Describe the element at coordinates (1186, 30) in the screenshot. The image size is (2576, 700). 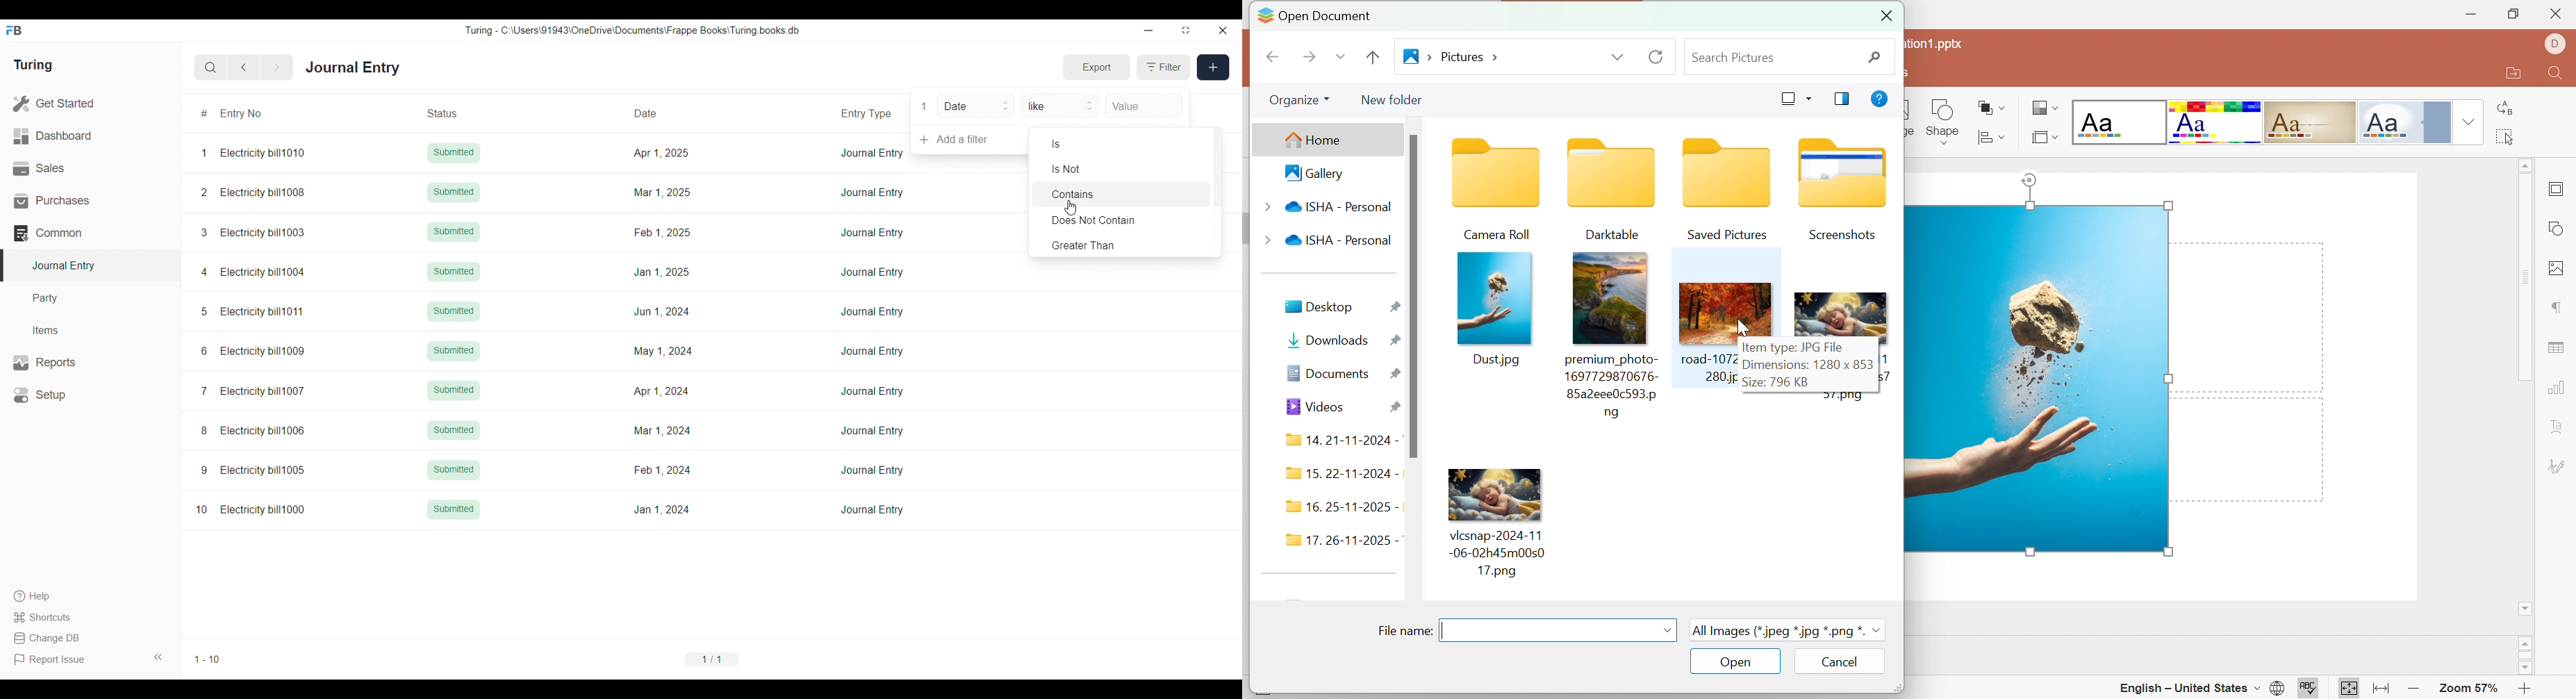
I see `Change dimension` at that location.